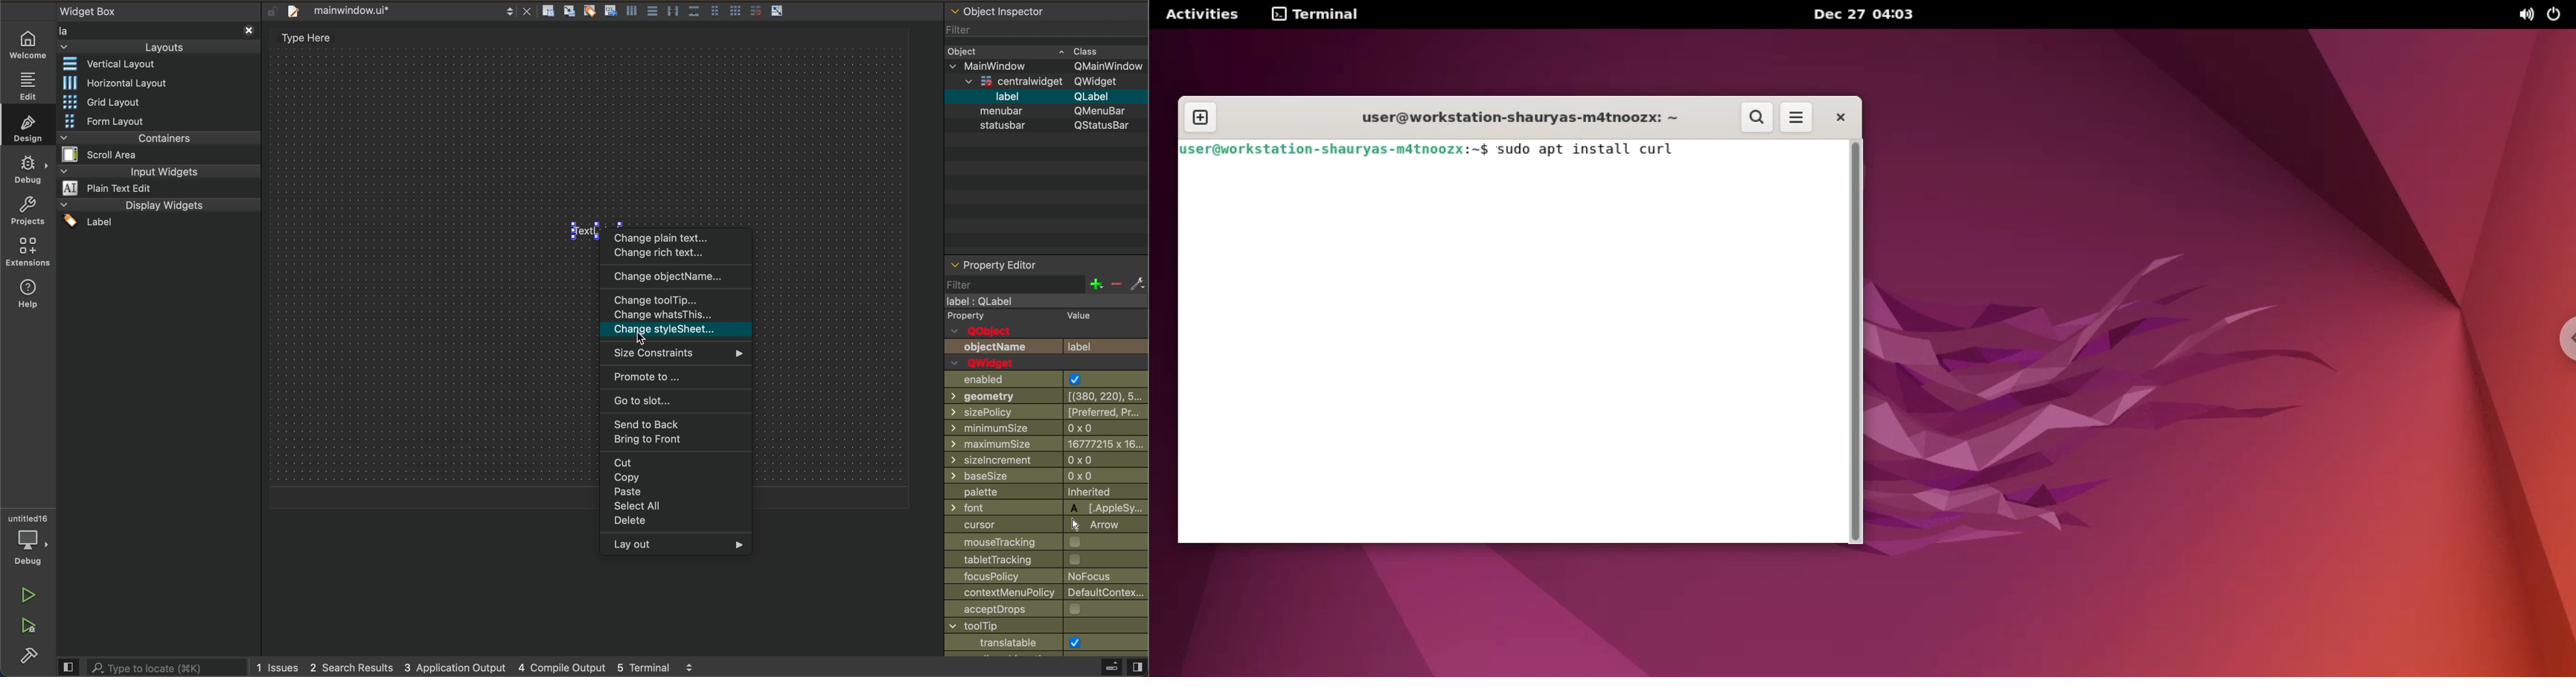  I want to click on select all, so click(671, 506).